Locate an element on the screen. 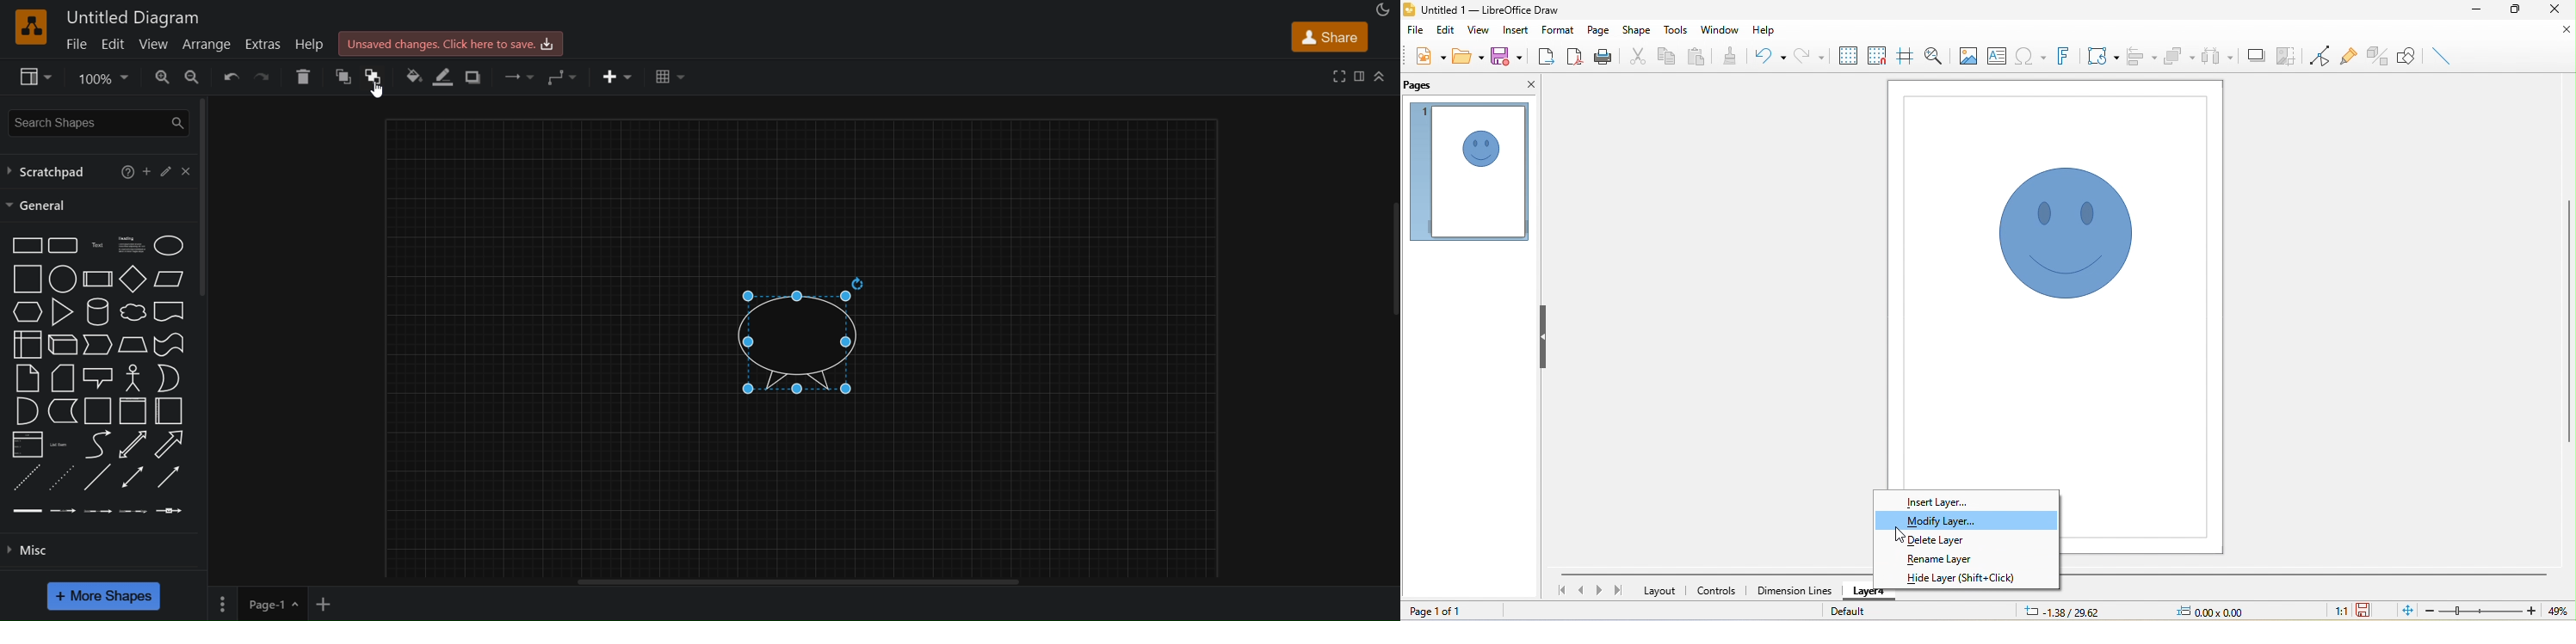 This screenshot has width=2576, height=644. page is located at coordinates (1597, 31).